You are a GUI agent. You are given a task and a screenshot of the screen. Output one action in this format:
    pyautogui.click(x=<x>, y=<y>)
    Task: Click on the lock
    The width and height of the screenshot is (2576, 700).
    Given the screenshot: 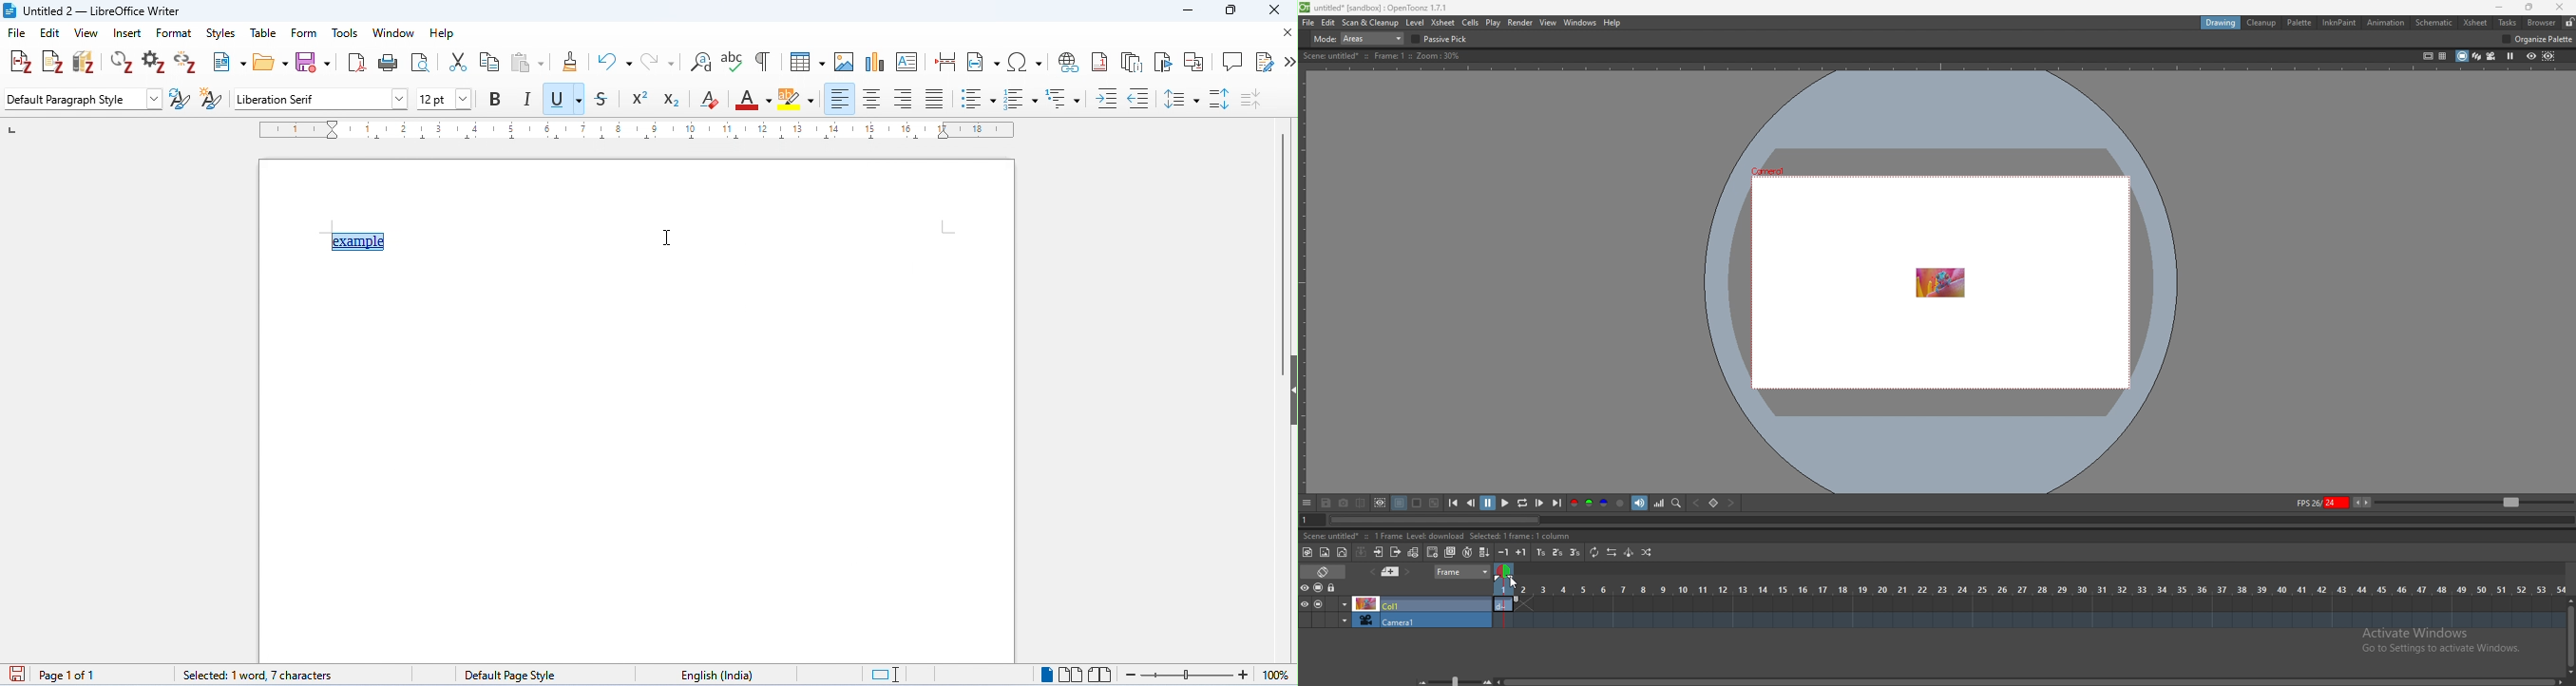 What is the action you would take?
    pyautogui.click(x=2570, y=22)
    